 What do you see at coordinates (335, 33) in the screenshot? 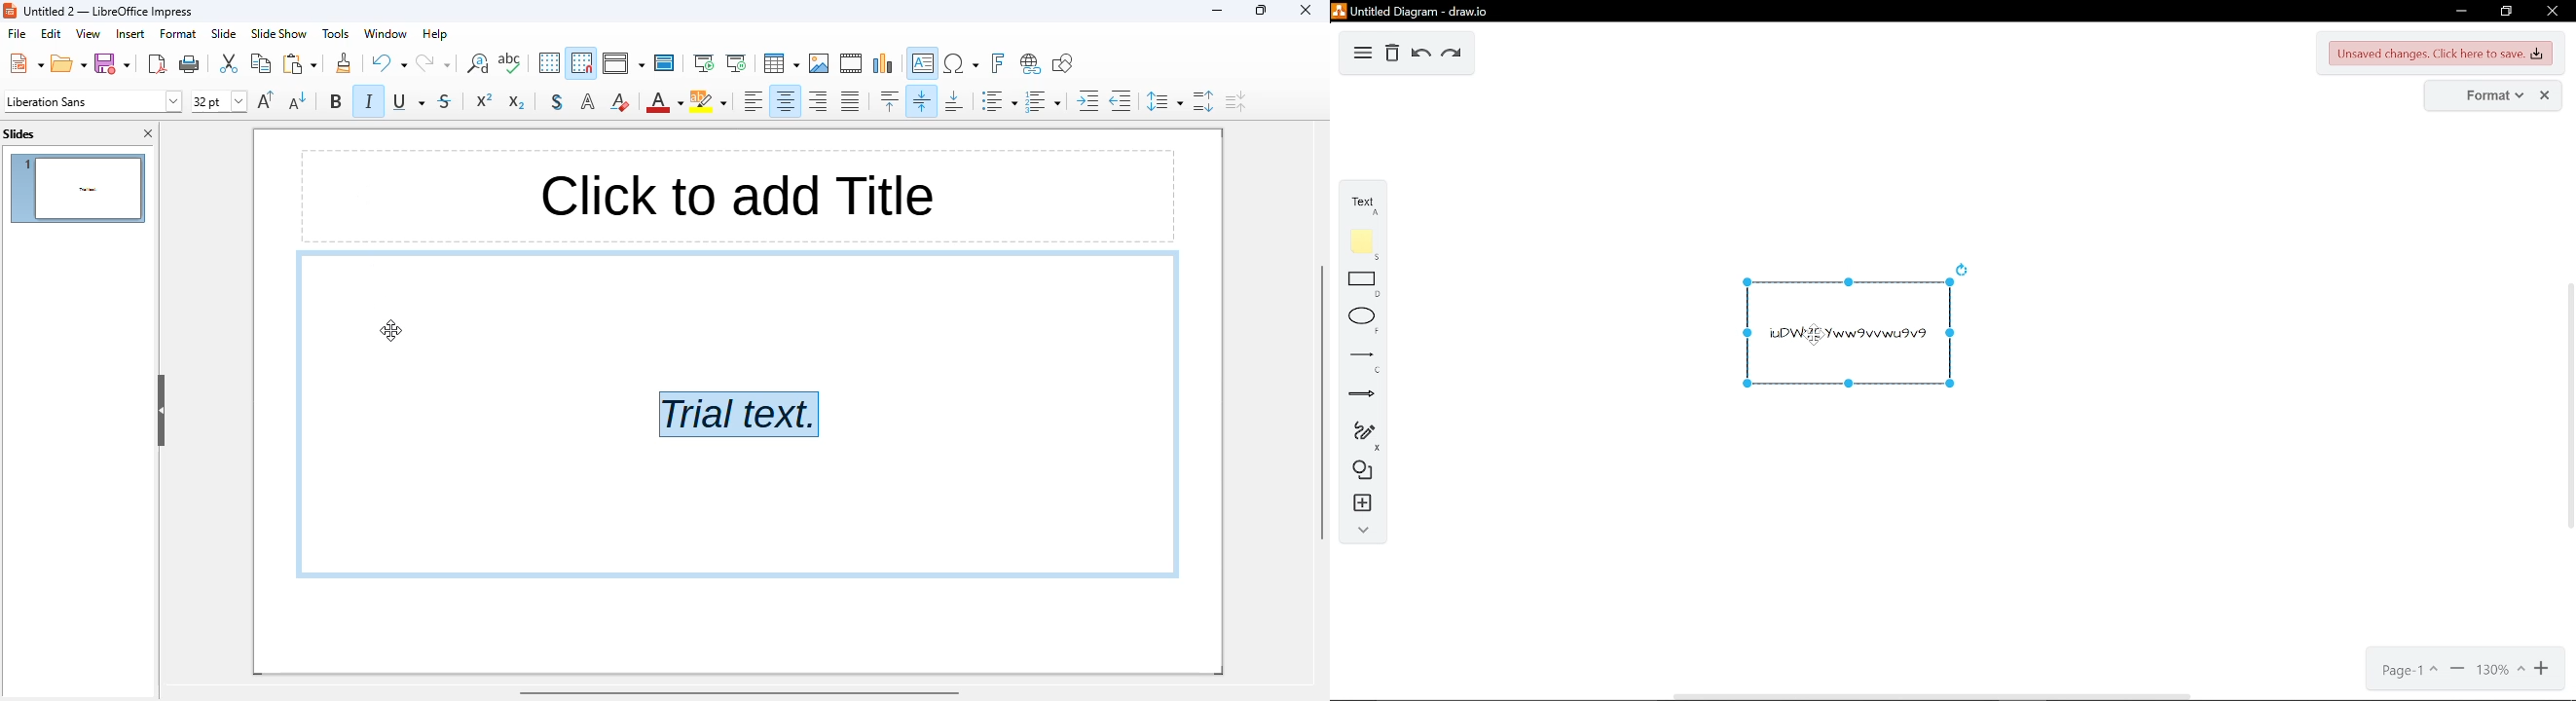
I see `tools` at bounding box center [335, 33].